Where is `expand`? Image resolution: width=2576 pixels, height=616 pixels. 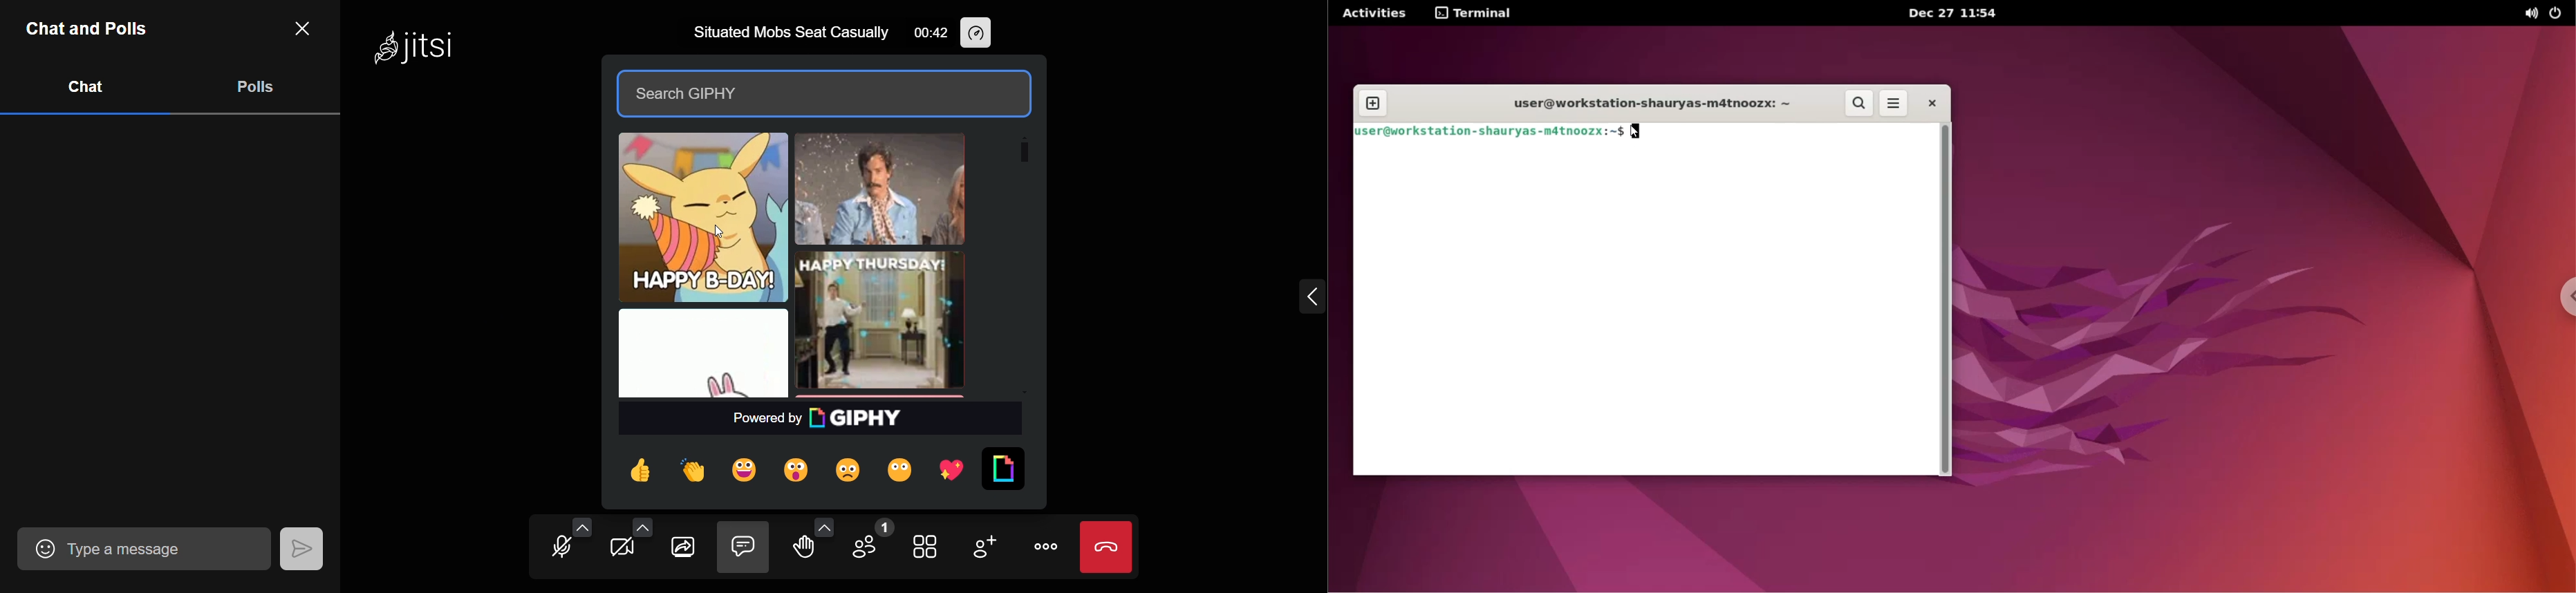
expand is located at coordinates (1295, 294).